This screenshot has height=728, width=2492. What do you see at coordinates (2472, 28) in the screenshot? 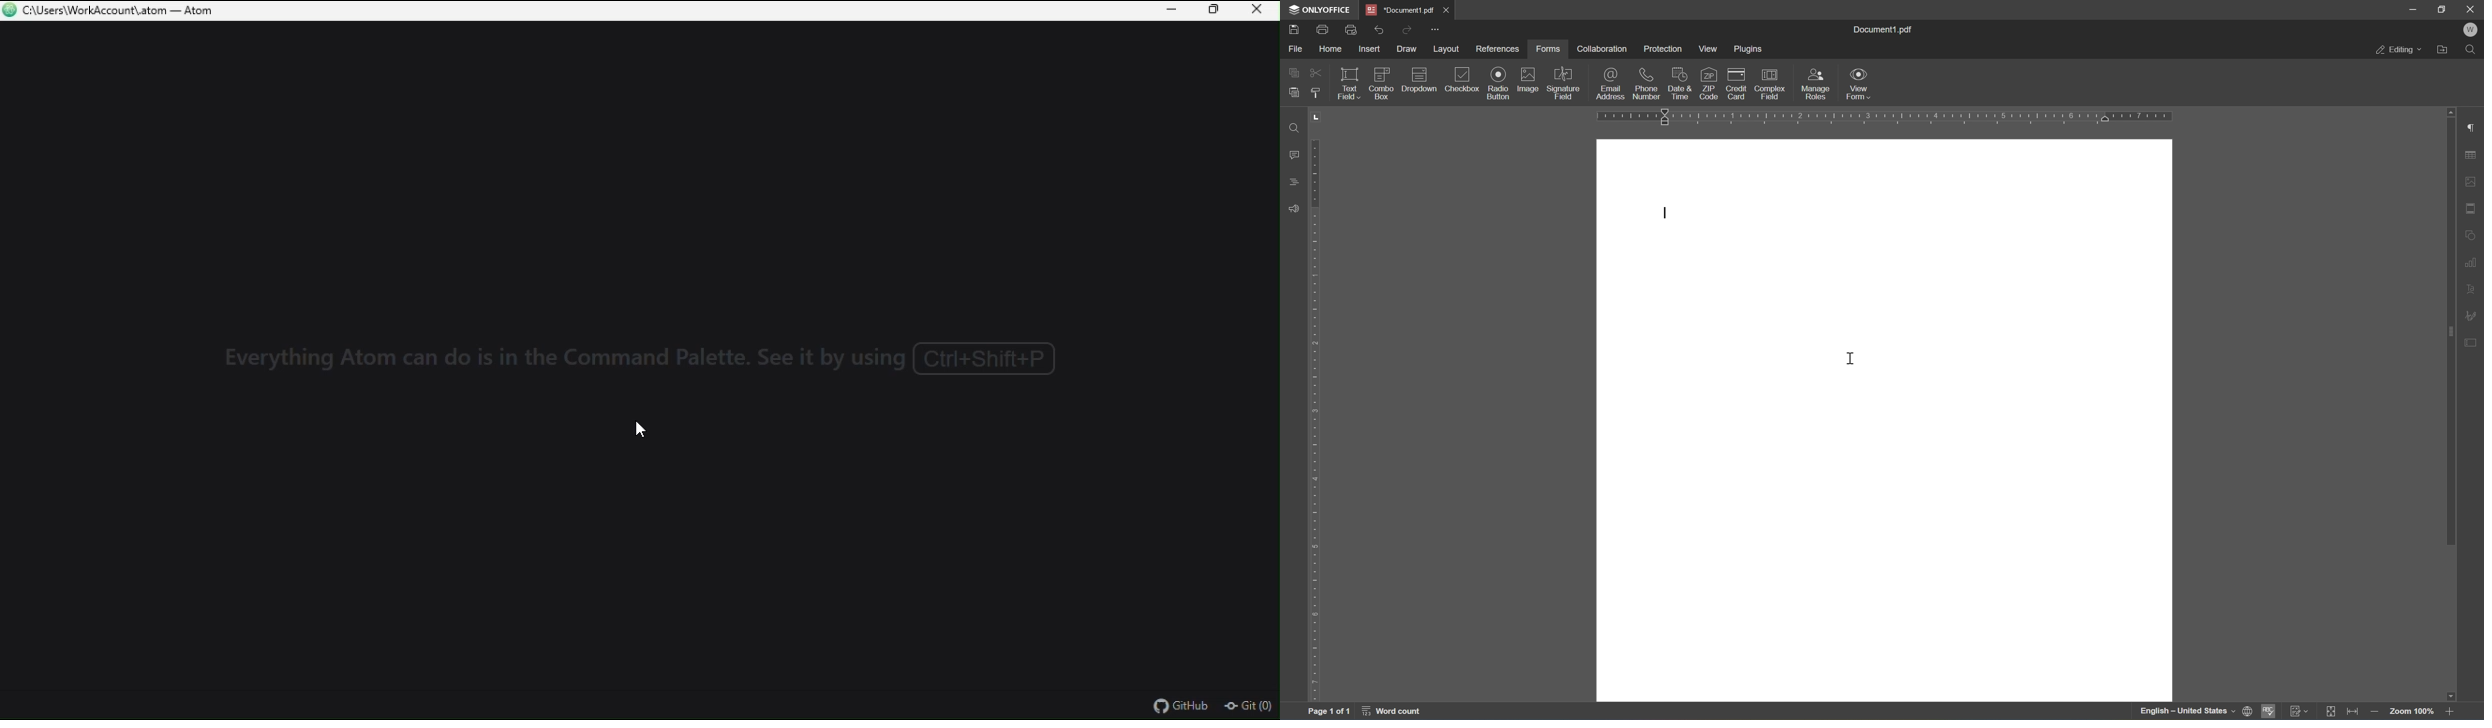
I see `welcome` at bounding box center [2472, 28].